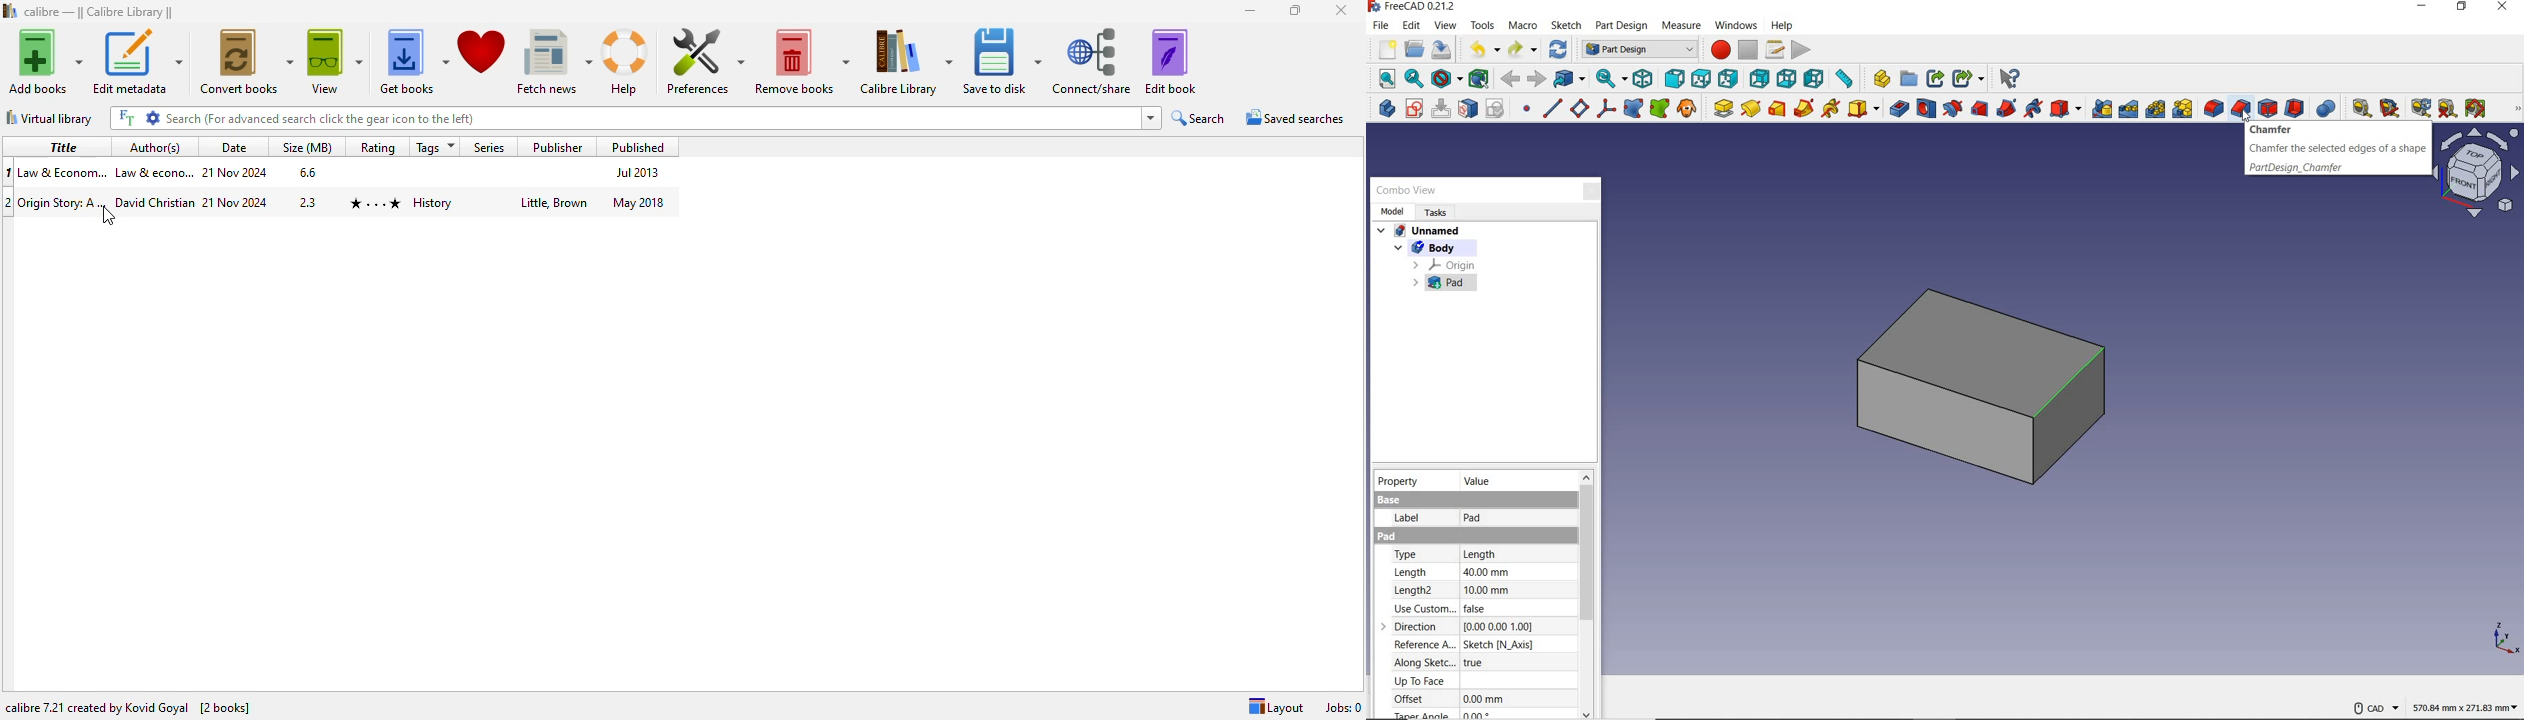 The height and width of the screenshot is (728, 2548). I want to click on go to linked object, so click(1570, 78).